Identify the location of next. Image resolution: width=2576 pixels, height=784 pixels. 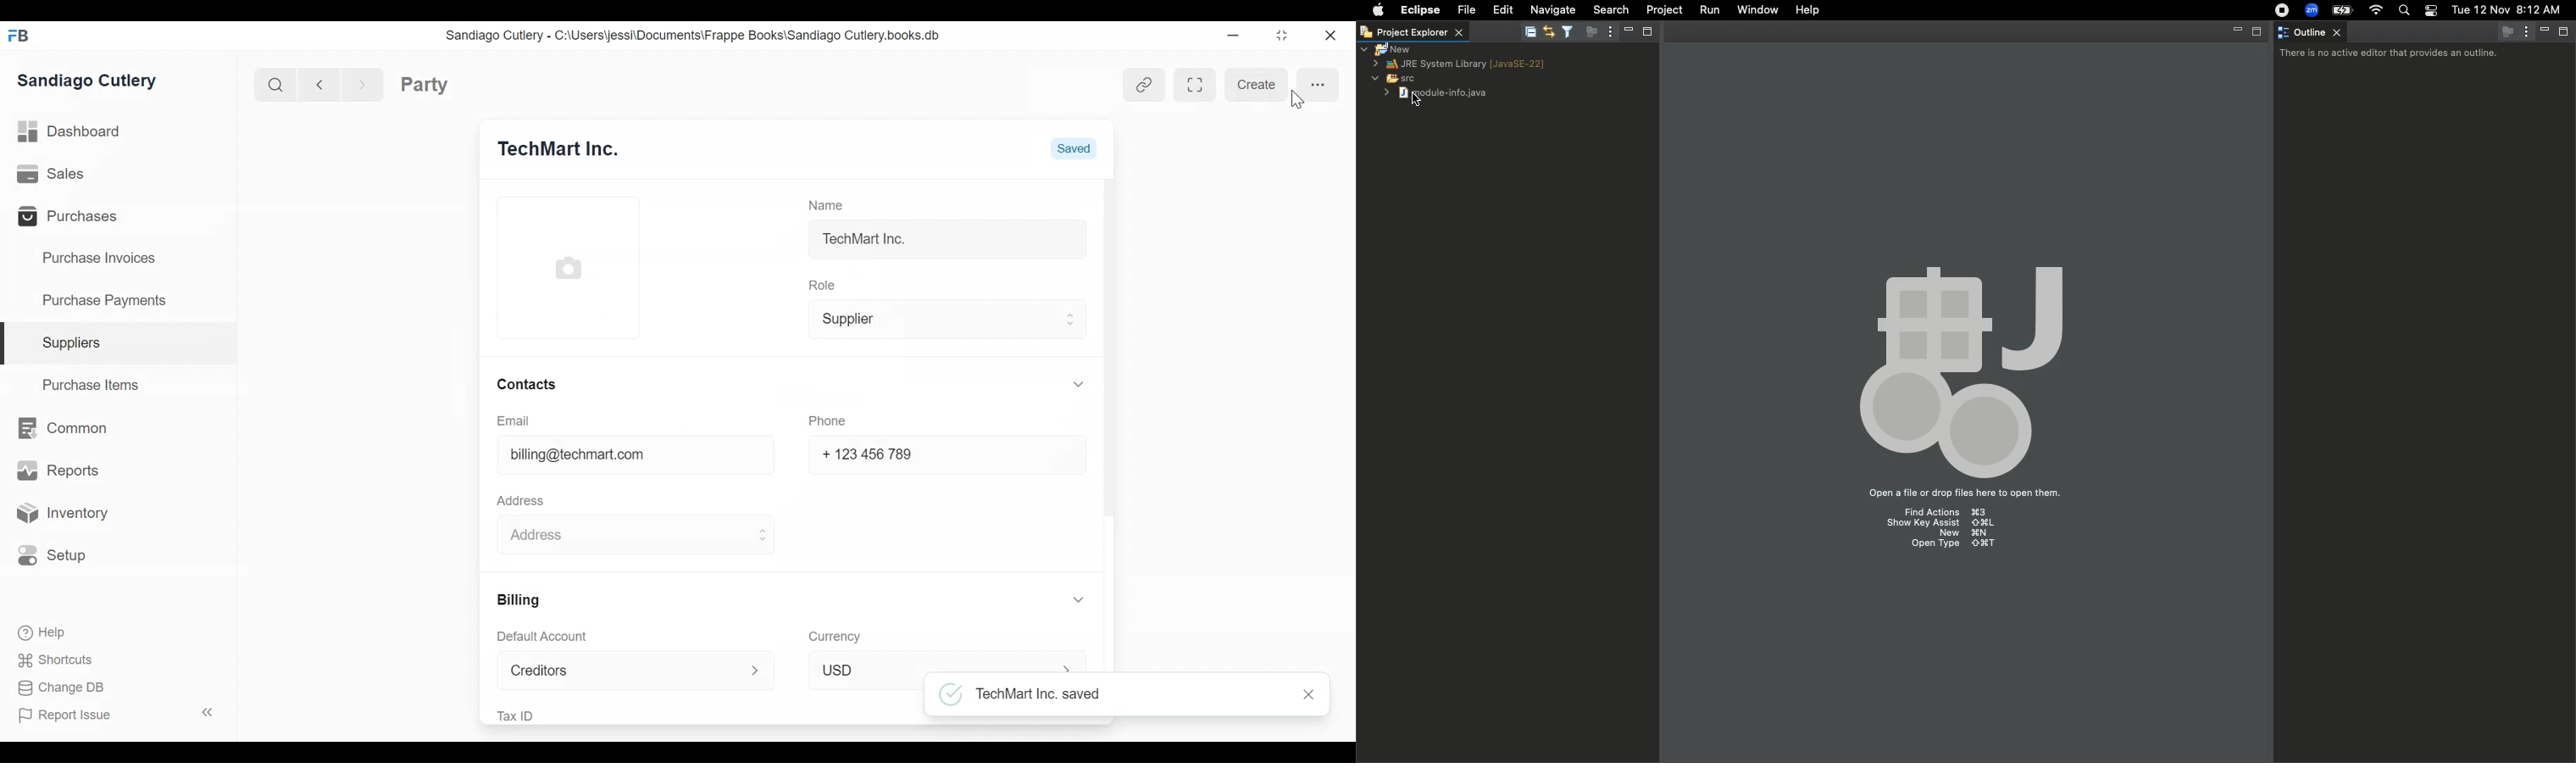
(364, 83).